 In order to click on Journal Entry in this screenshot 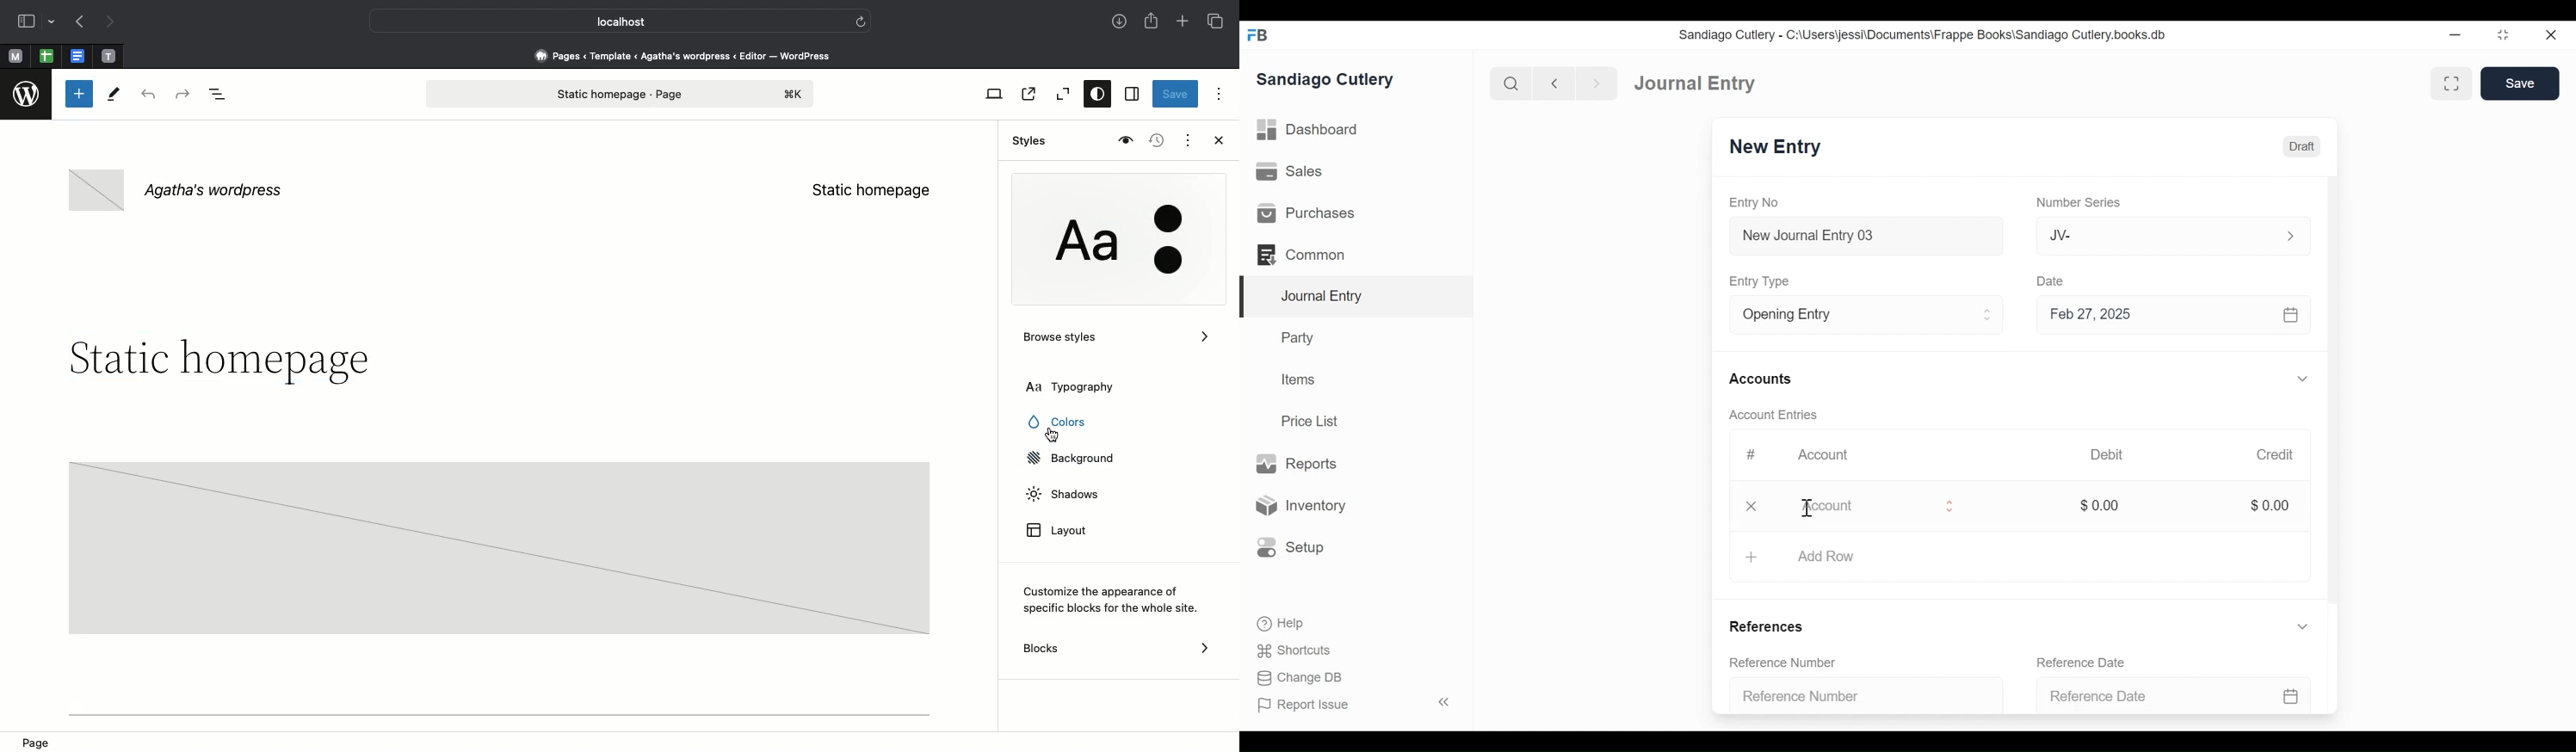, I will do `click(1354, 297)`.